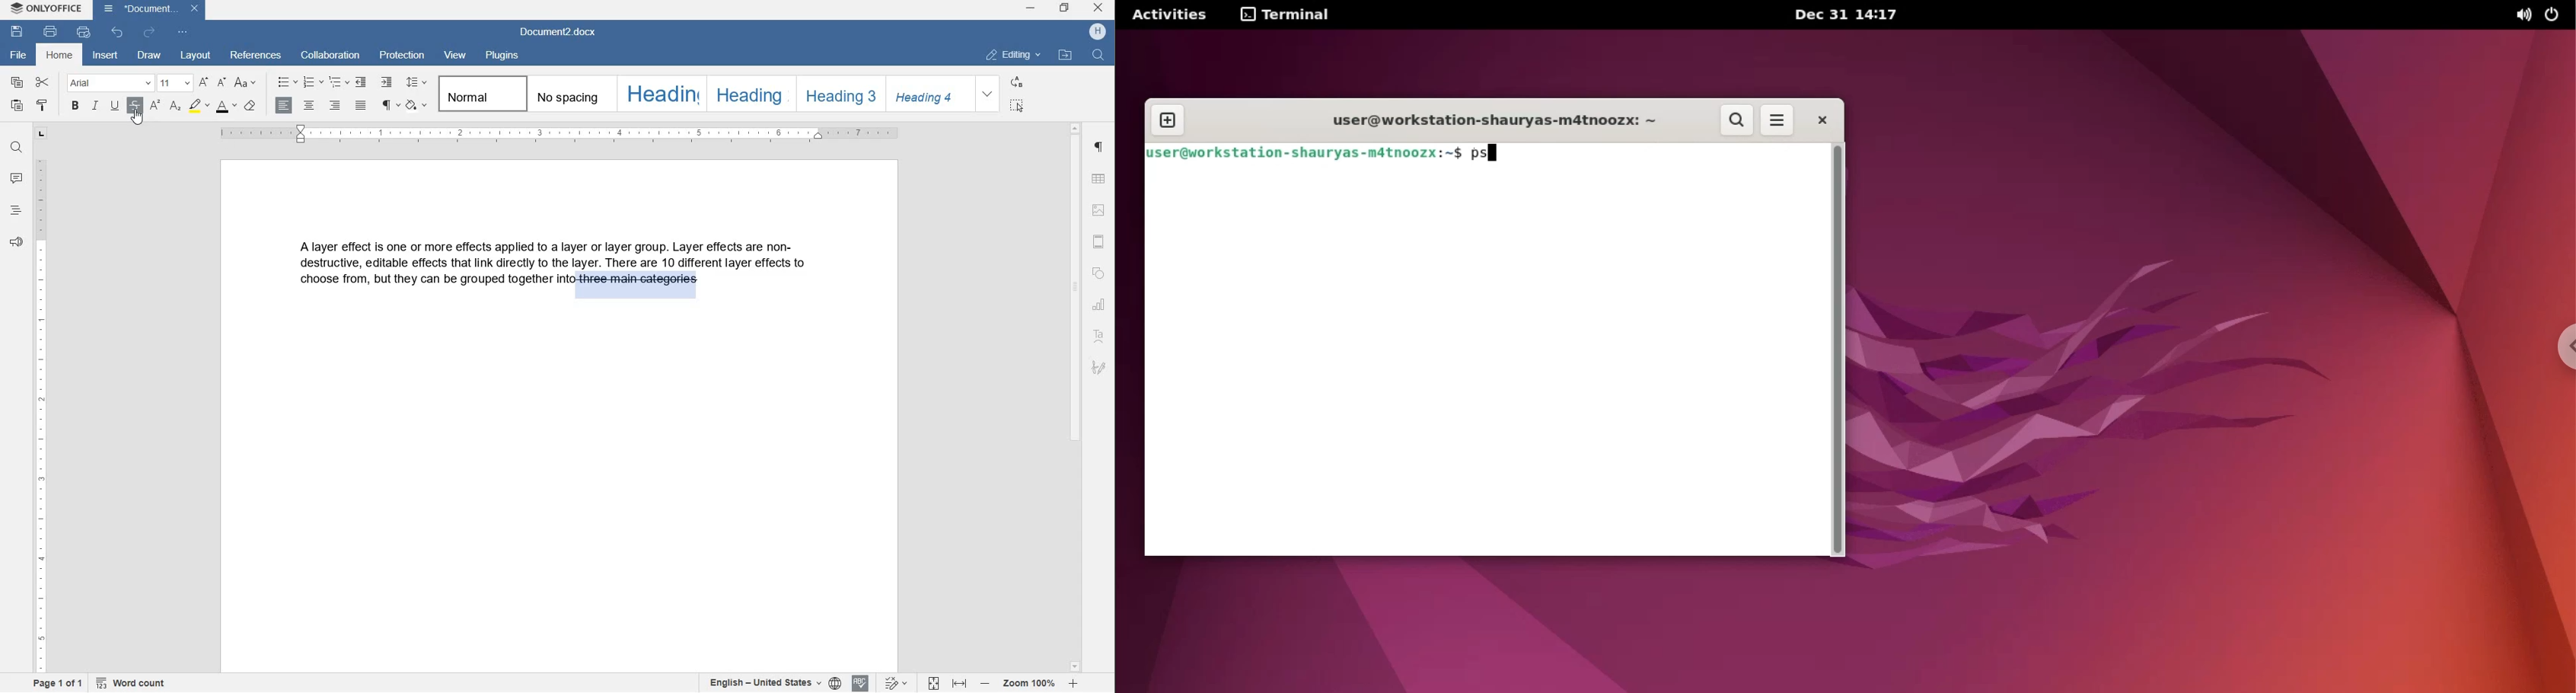  Describe the element at coordinates (388, 81) in the screenshot. I see `increase indent` at that location.